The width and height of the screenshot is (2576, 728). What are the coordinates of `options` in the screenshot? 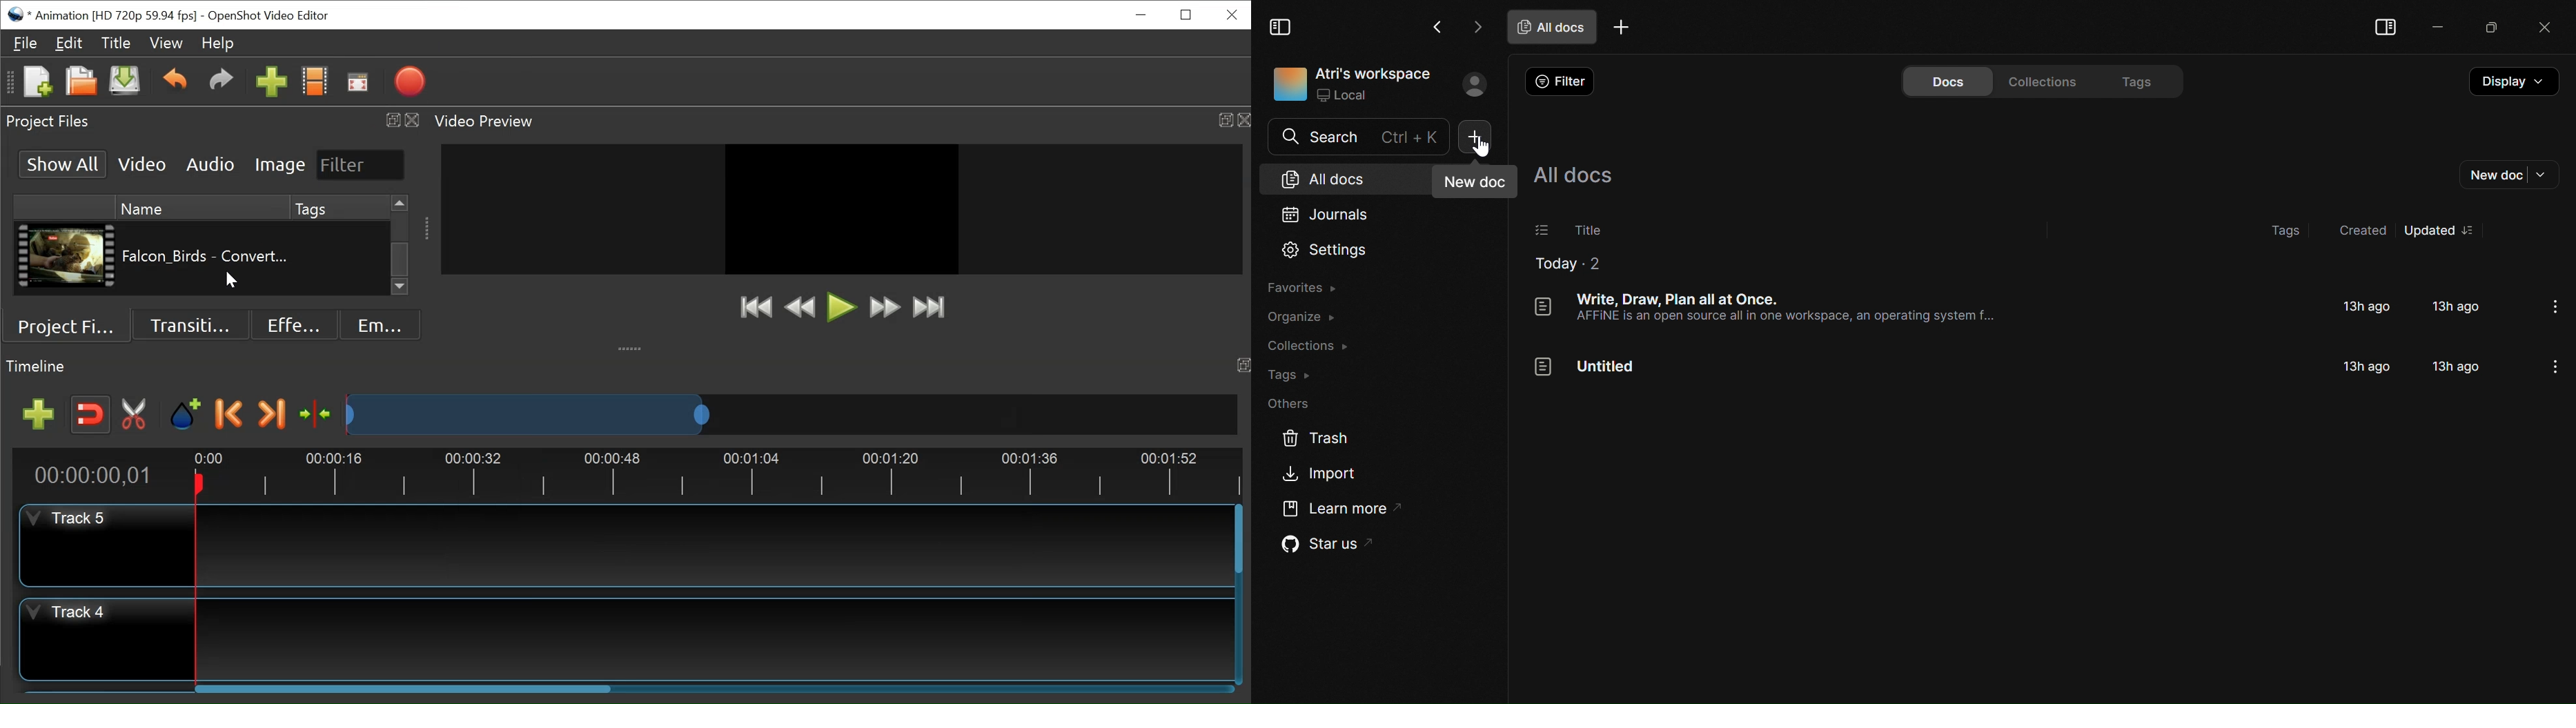 It's located at (2474, 231).